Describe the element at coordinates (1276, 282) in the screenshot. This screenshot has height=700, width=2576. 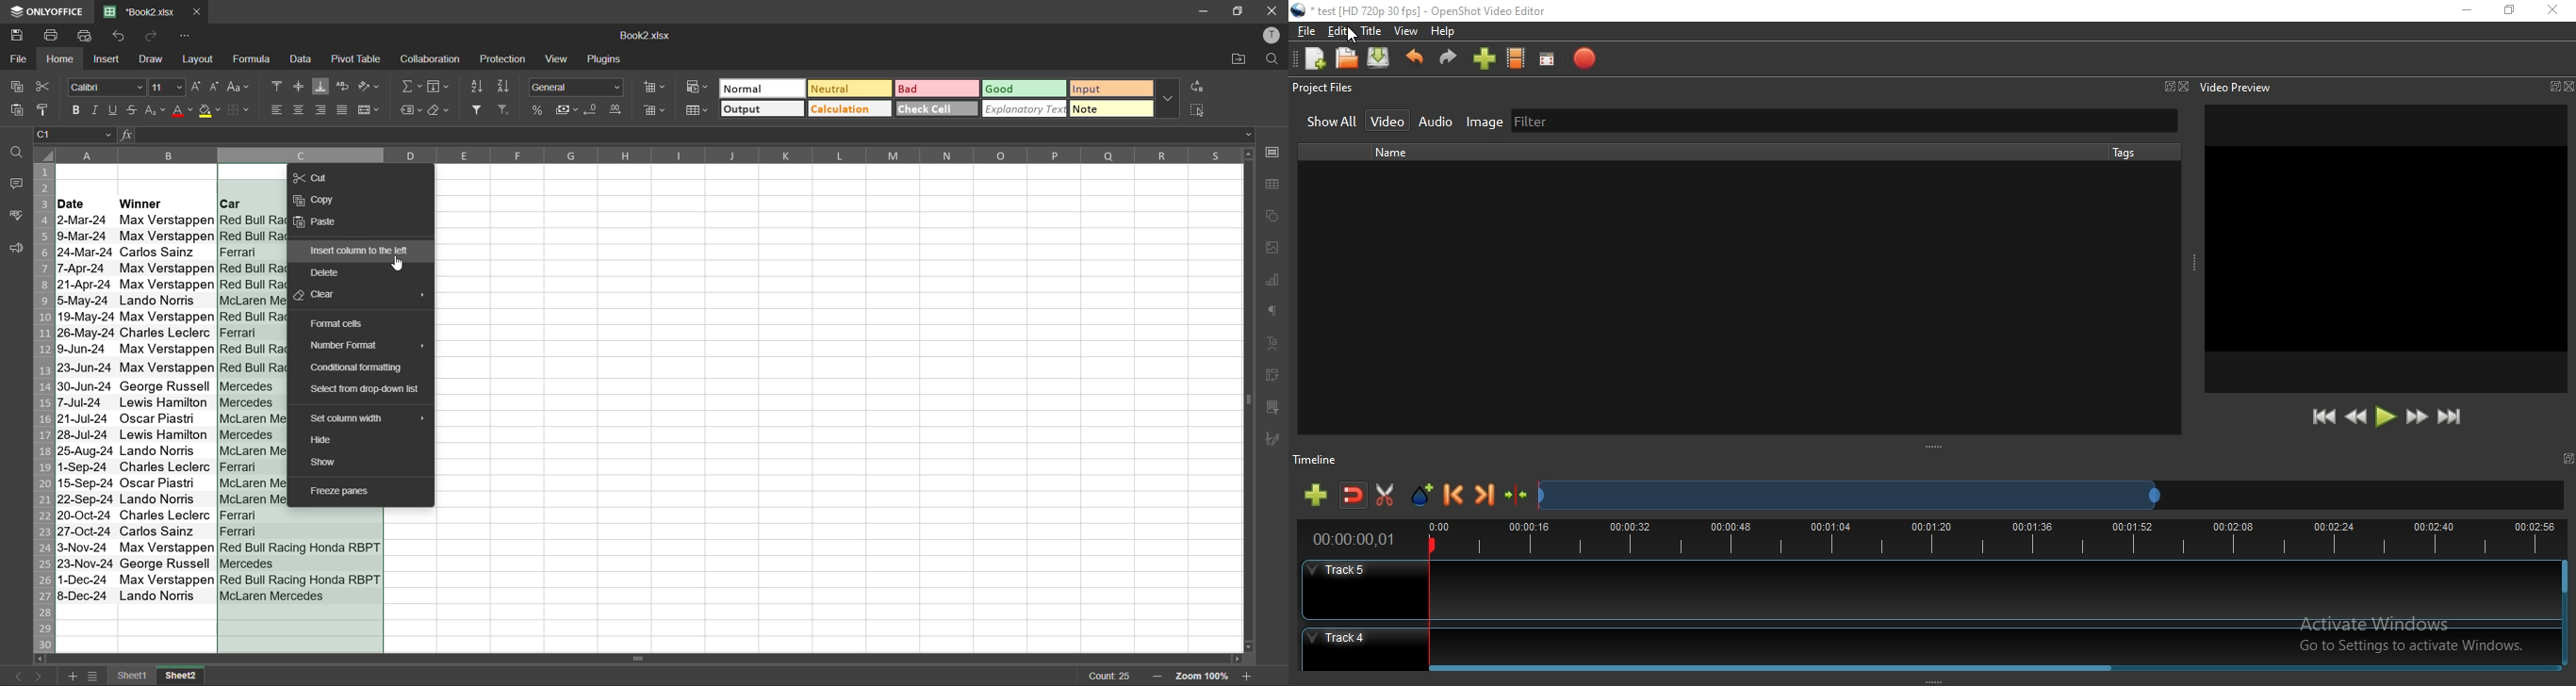
I see `charts` at that location.